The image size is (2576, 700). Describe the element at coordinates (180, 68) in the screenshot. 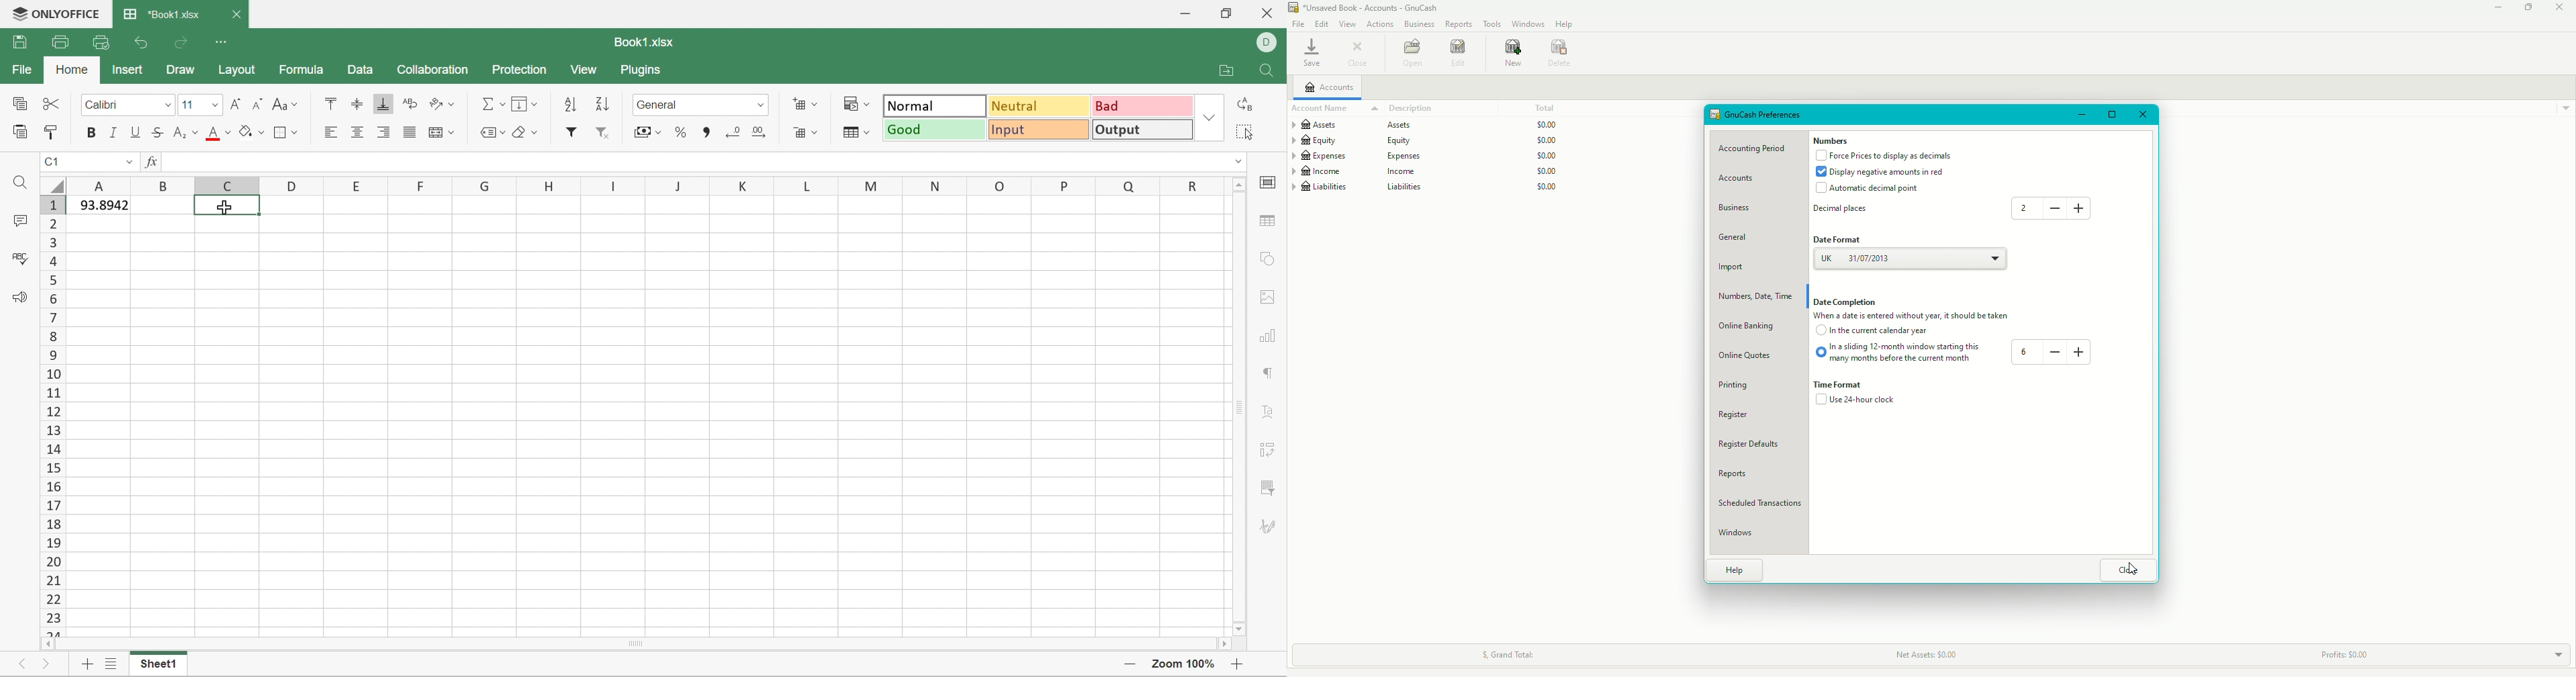

I see `Draw` at that location.